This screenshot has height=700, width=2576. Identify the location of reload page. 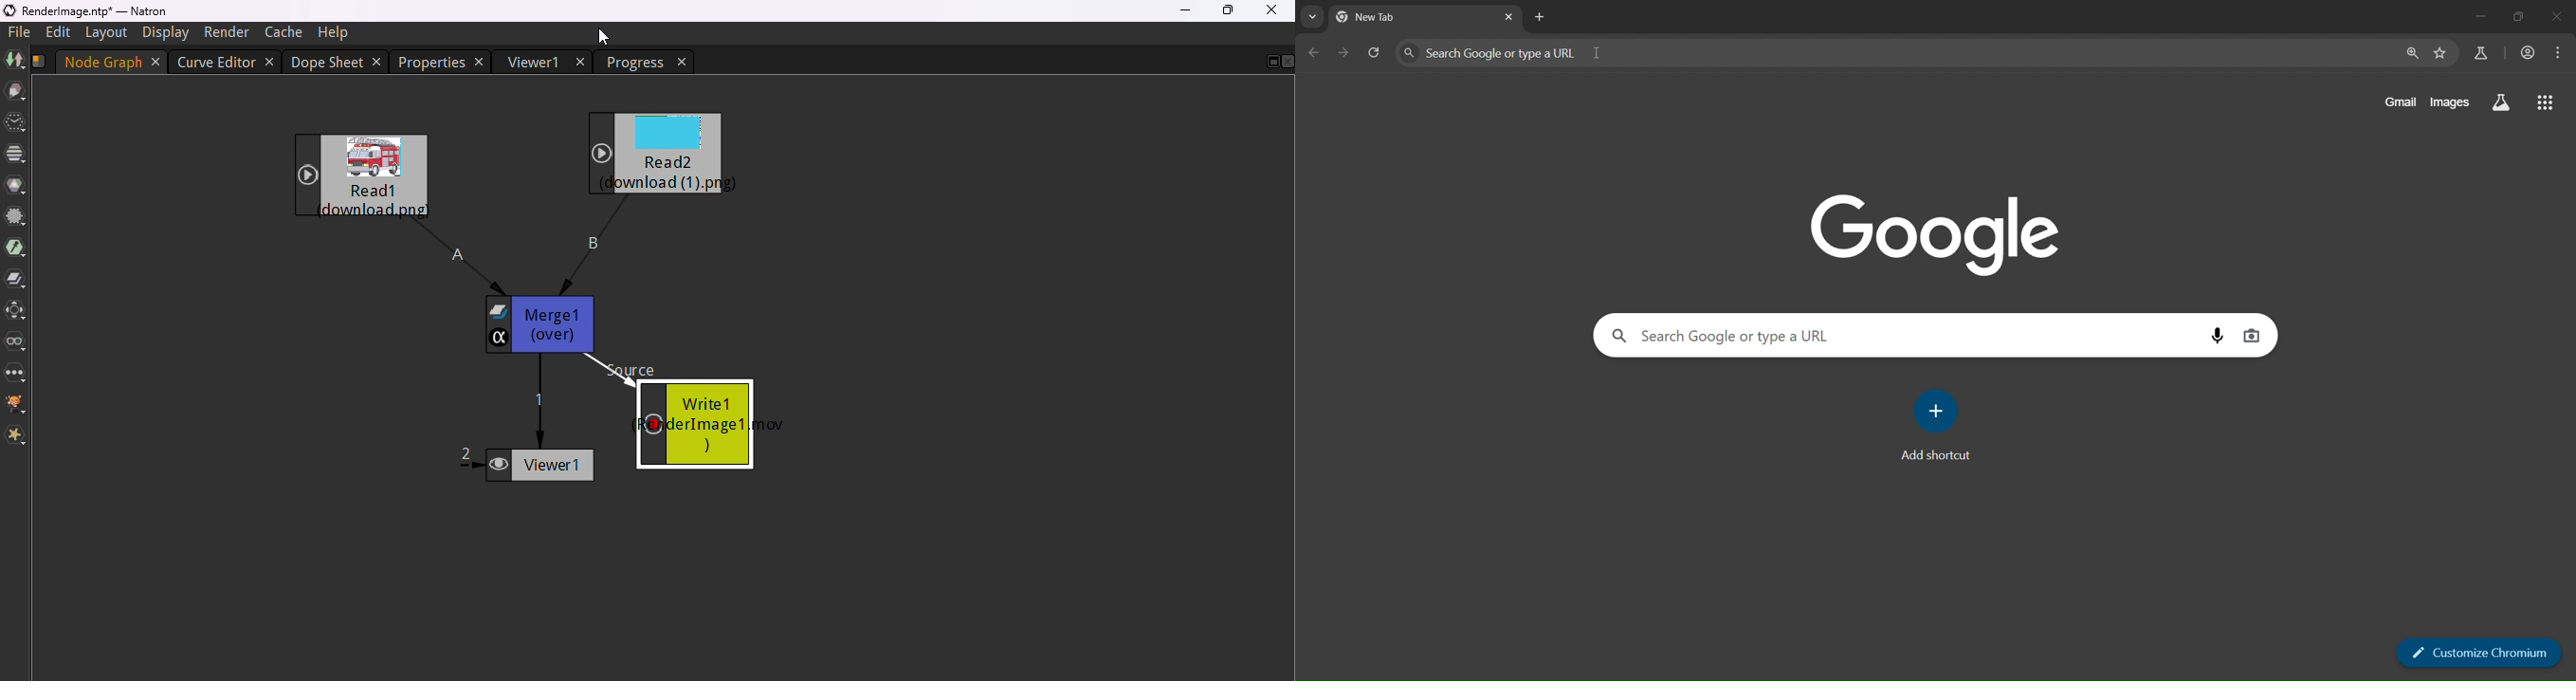
(1373, 51).